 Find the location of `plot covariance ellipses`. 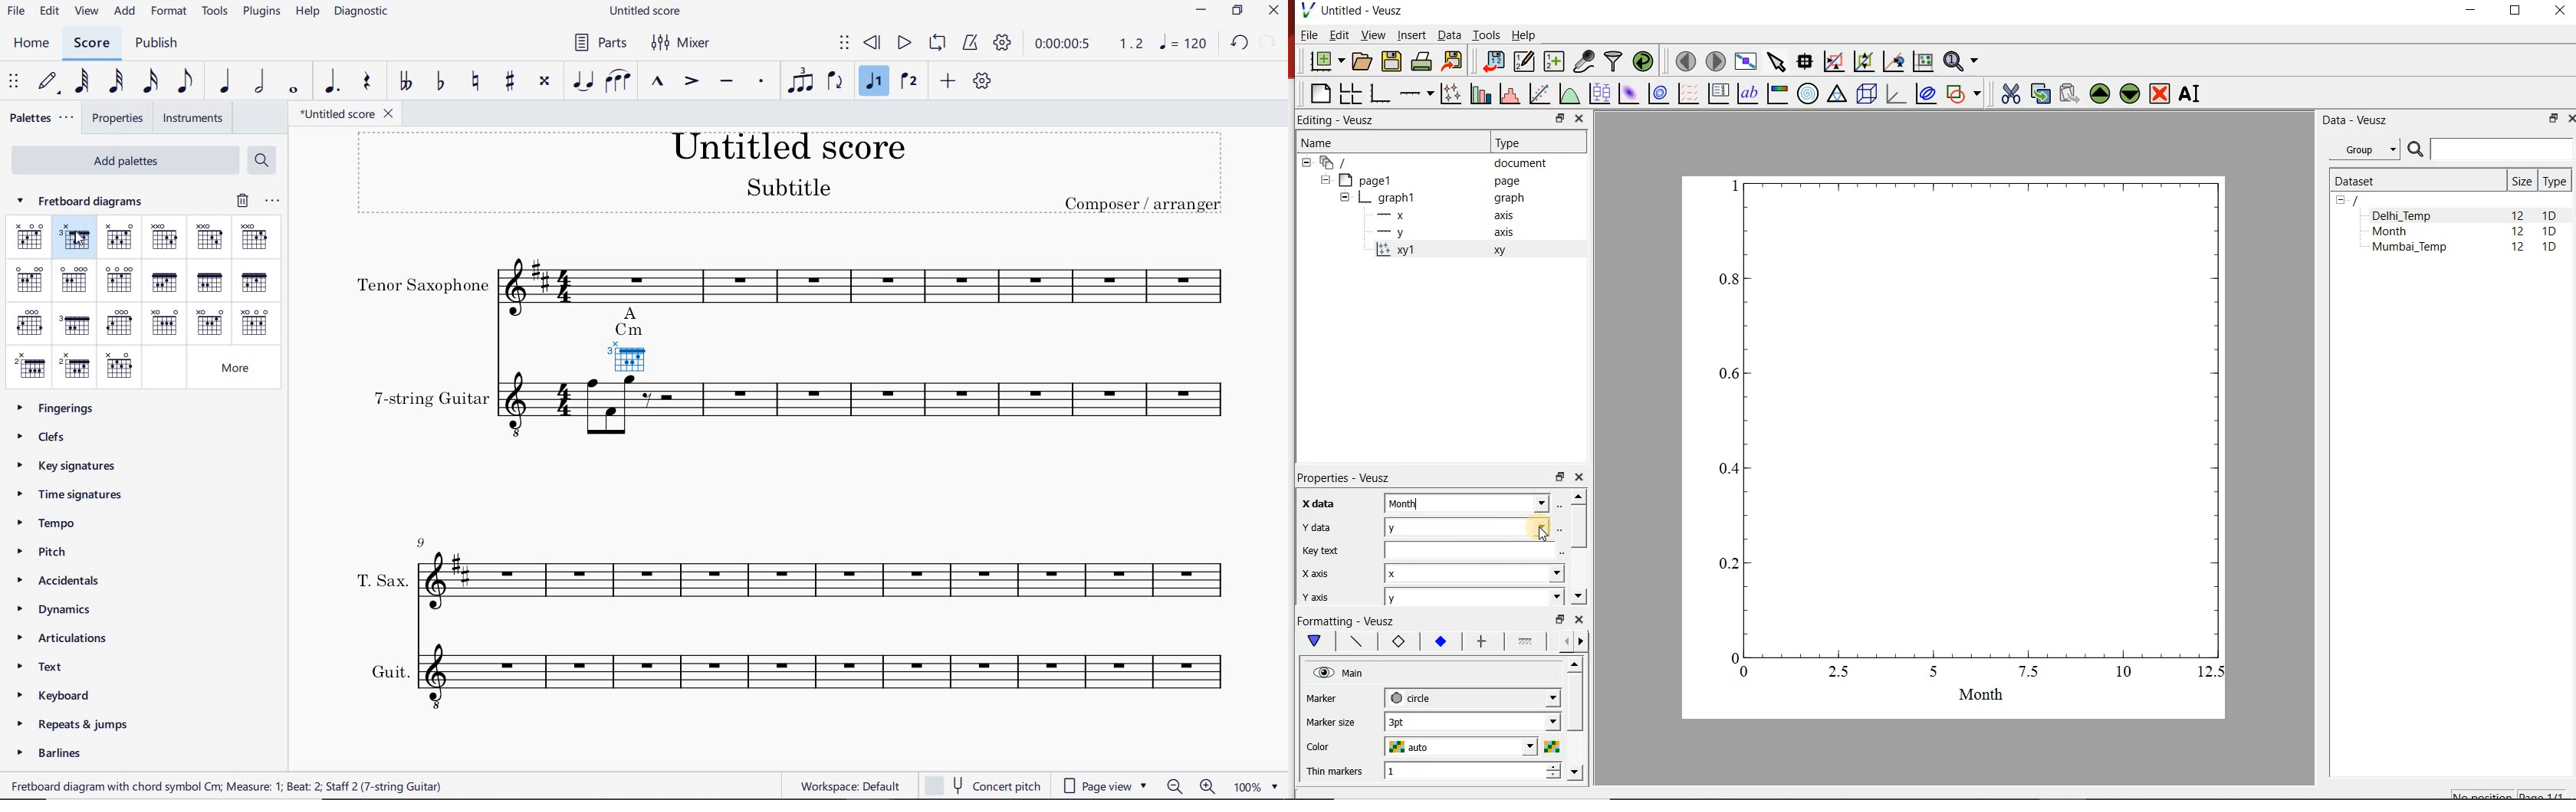

plot covariance ellipses is located at coordinates (1926, 93).